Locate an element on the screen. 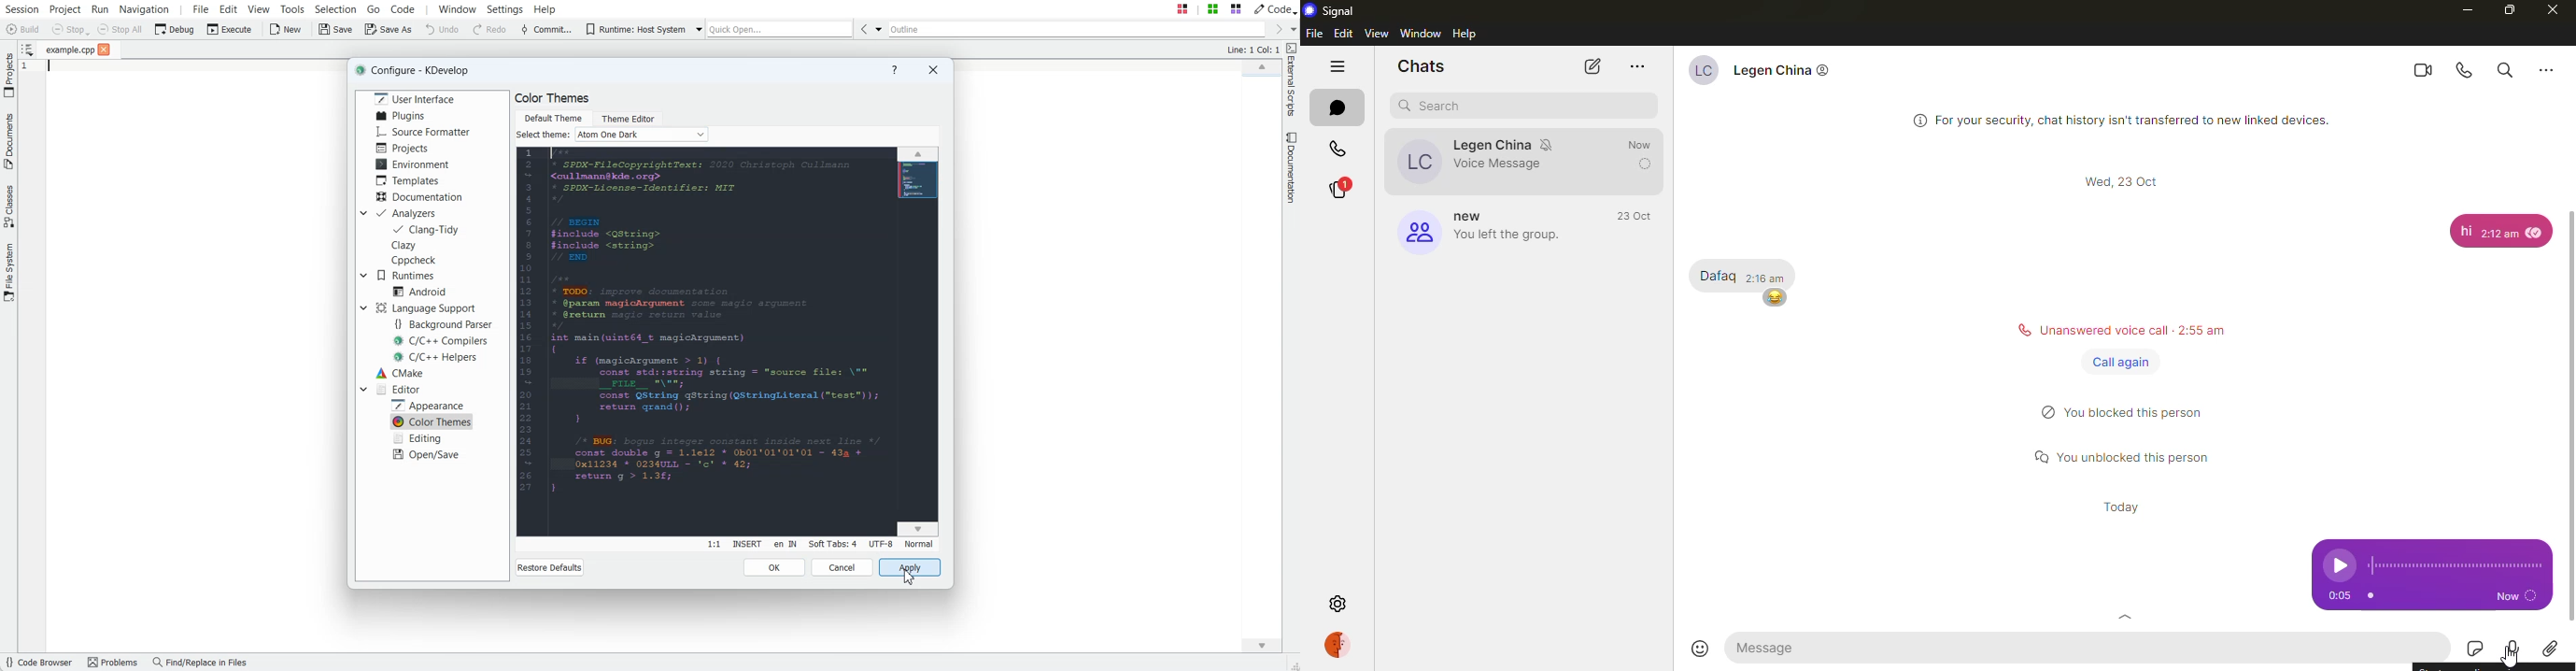 The width and height of the screenshot is (2576, 672). search is located at coordinates (1436, 106).